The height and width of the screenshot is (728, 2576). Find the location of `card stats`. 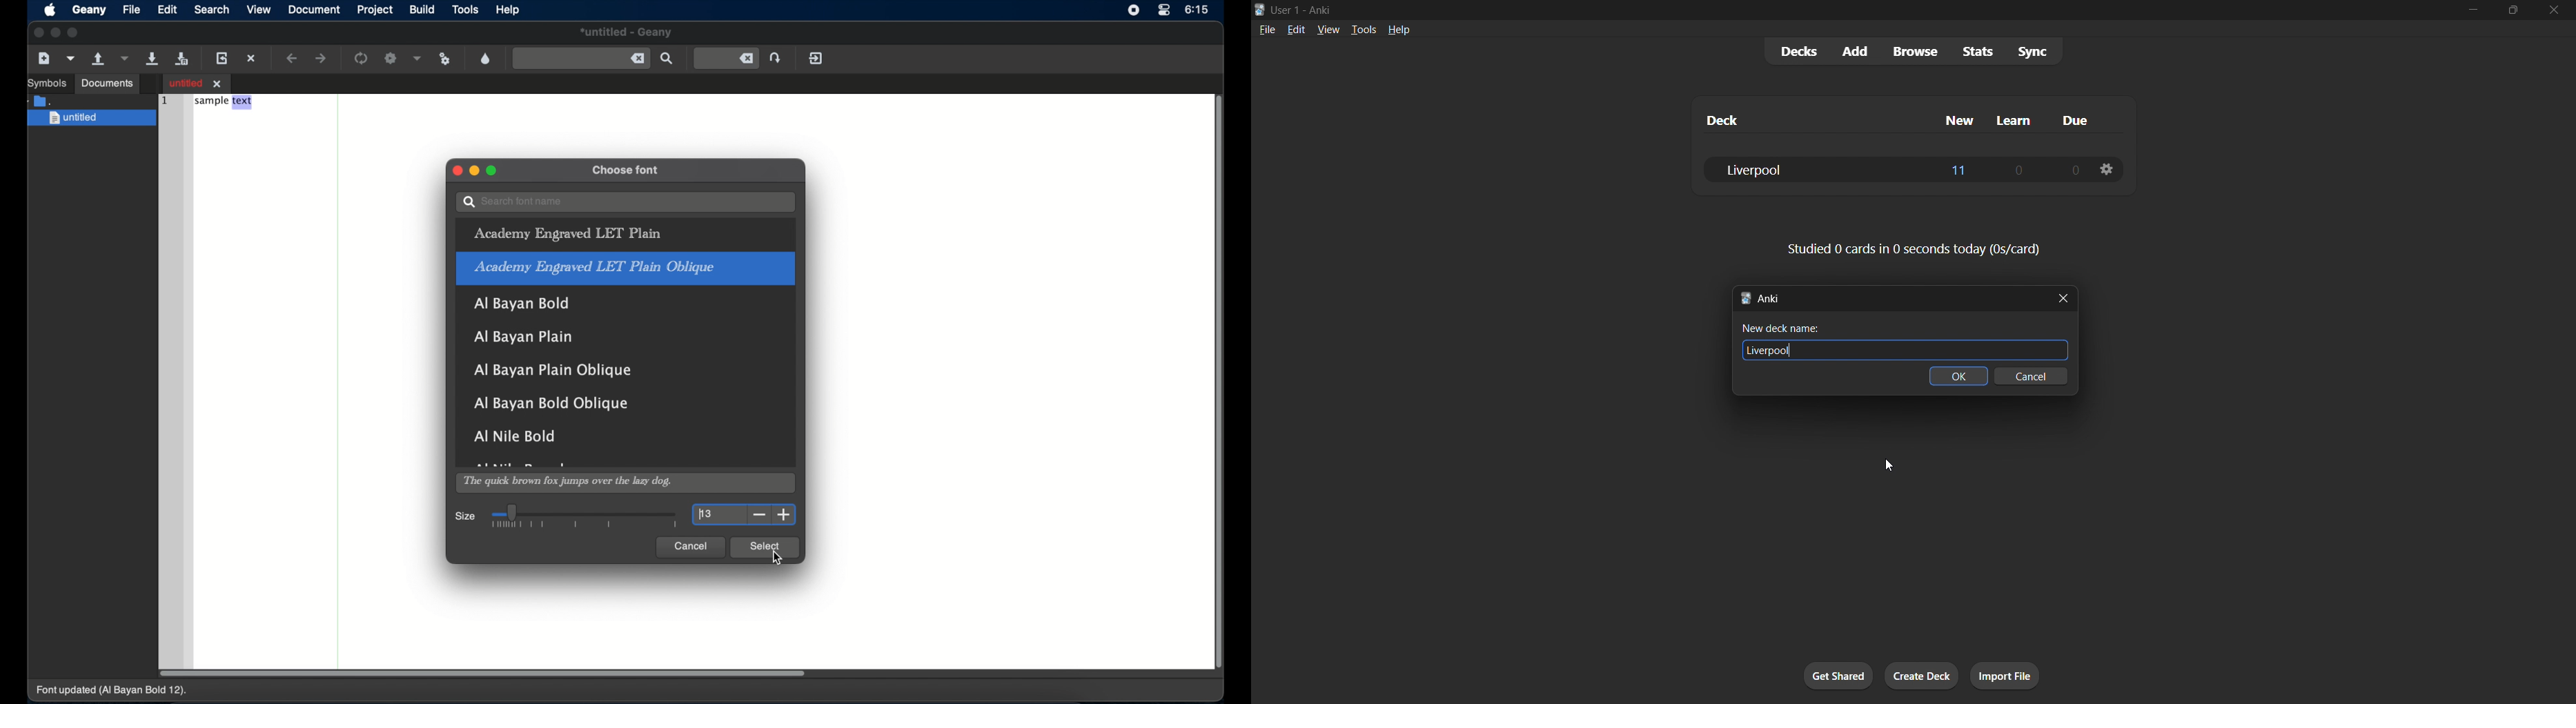

card stats is located at coordinates (1918, 249).